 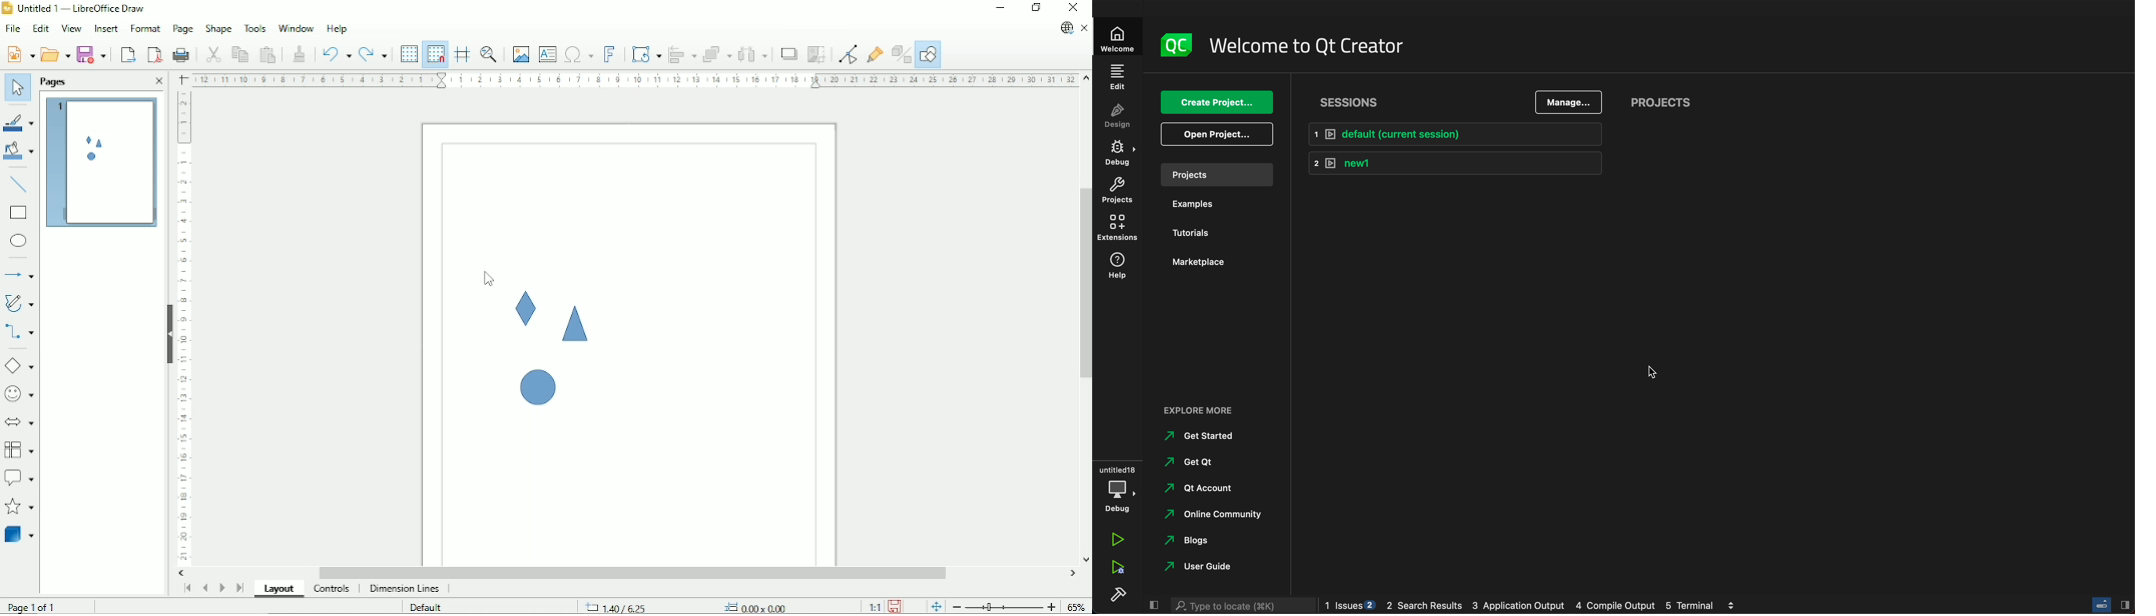 What do you see at coordinates (221, 587) in the screenshot?
I see `Scroll to next page` at bounding box center [221, 587].